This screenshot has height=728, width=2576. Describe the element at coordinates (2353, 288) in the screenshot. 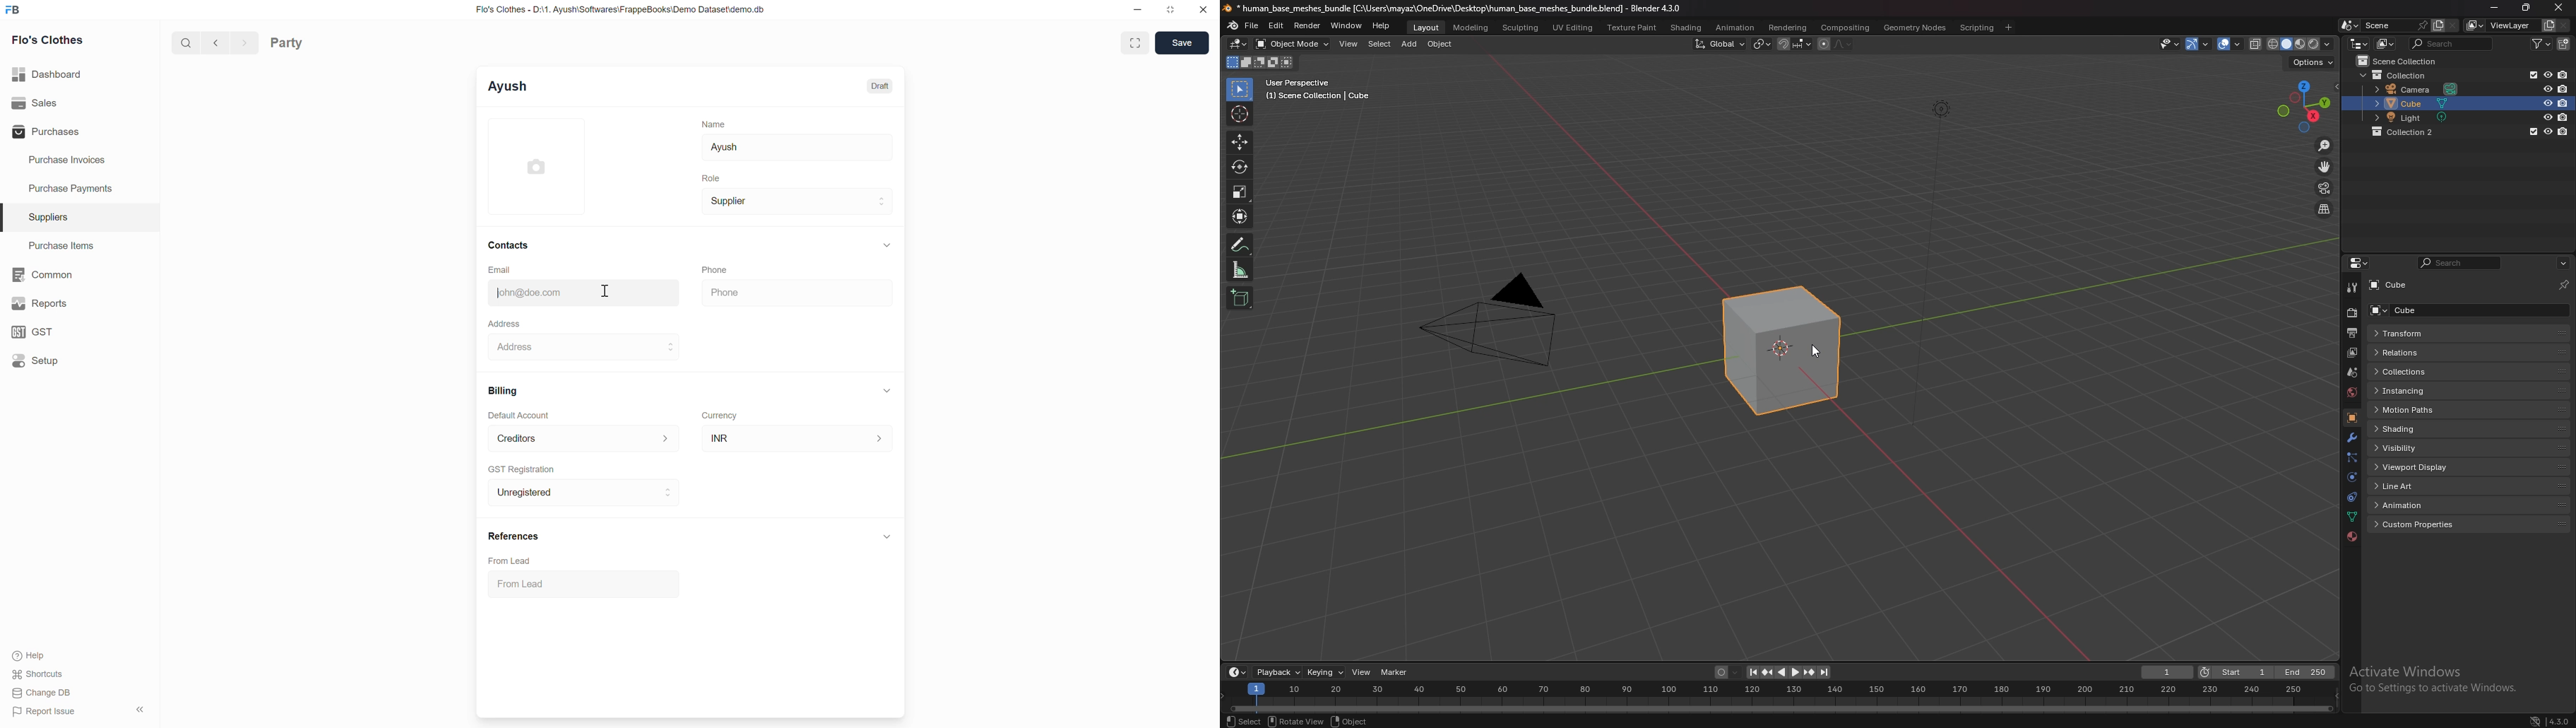

I see `tool` at that location.